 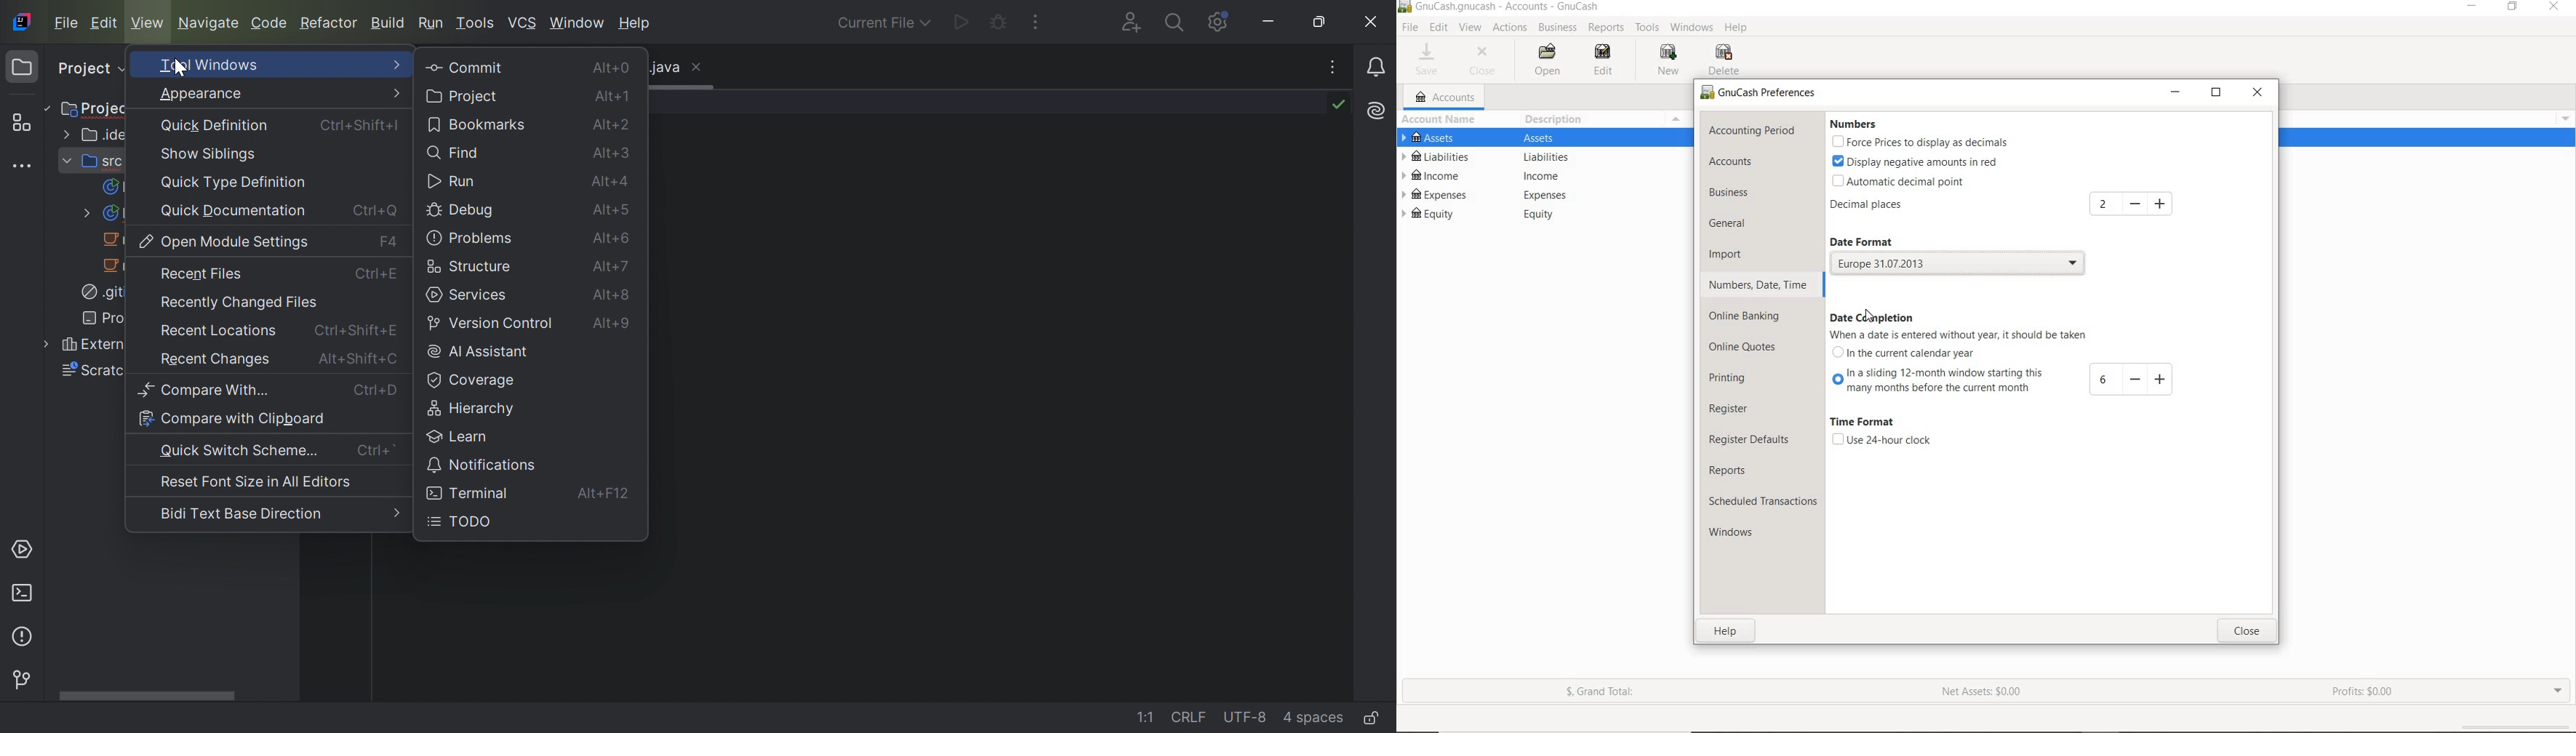 I want to click on numbers, so click(x=1851, y=124).